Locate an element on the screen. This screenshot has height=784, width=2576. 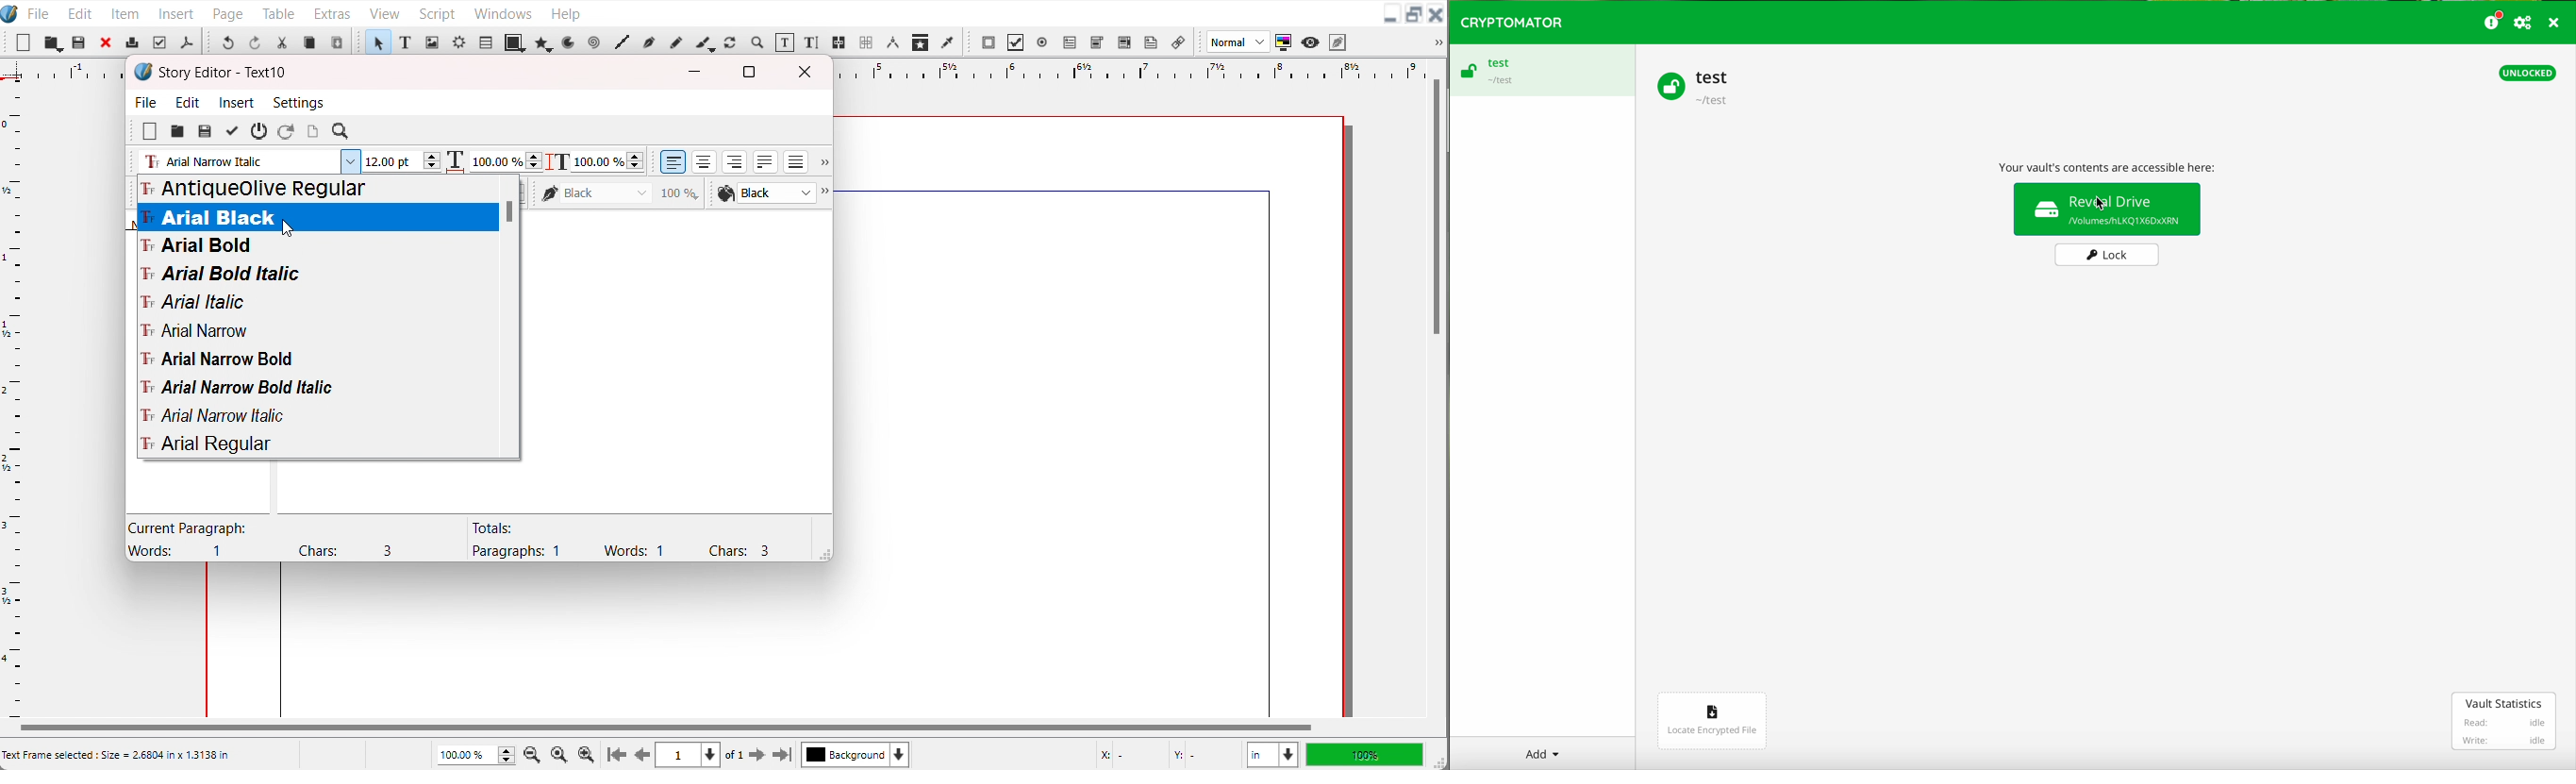
Undo is located at coordinates (227, 42).